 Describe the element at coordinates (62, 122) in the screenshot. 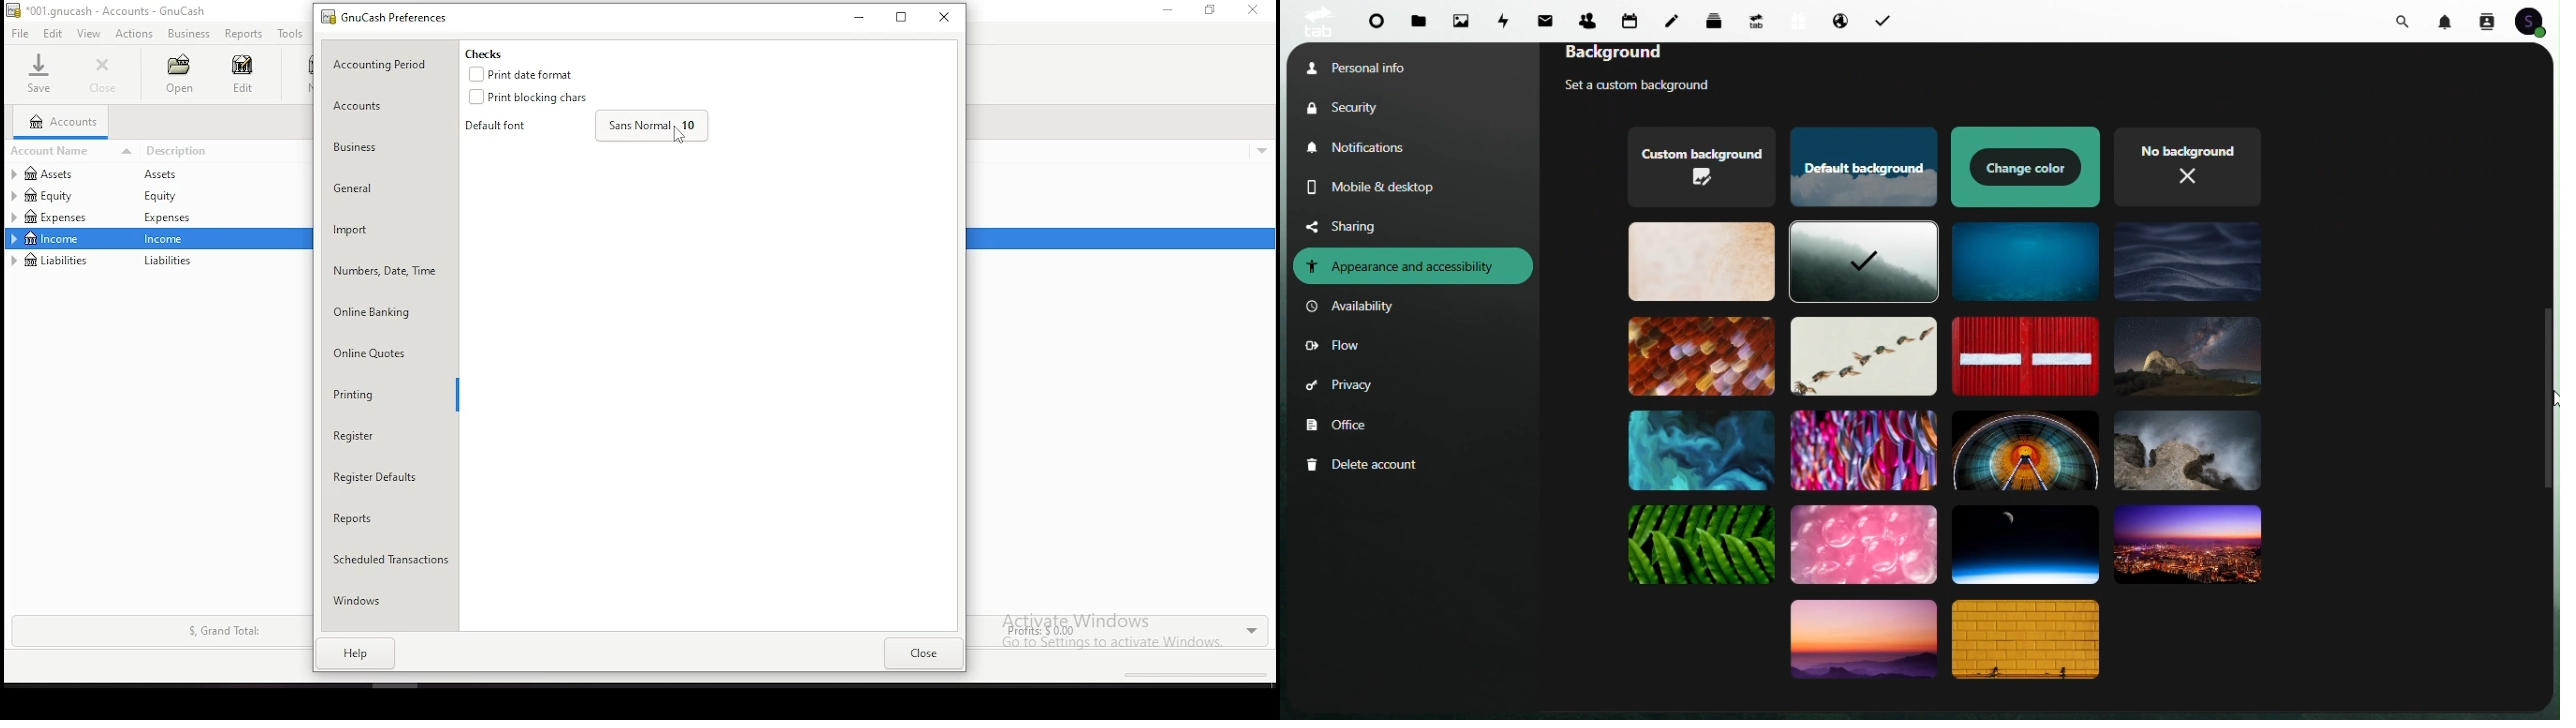

I see `accounts` at that location.